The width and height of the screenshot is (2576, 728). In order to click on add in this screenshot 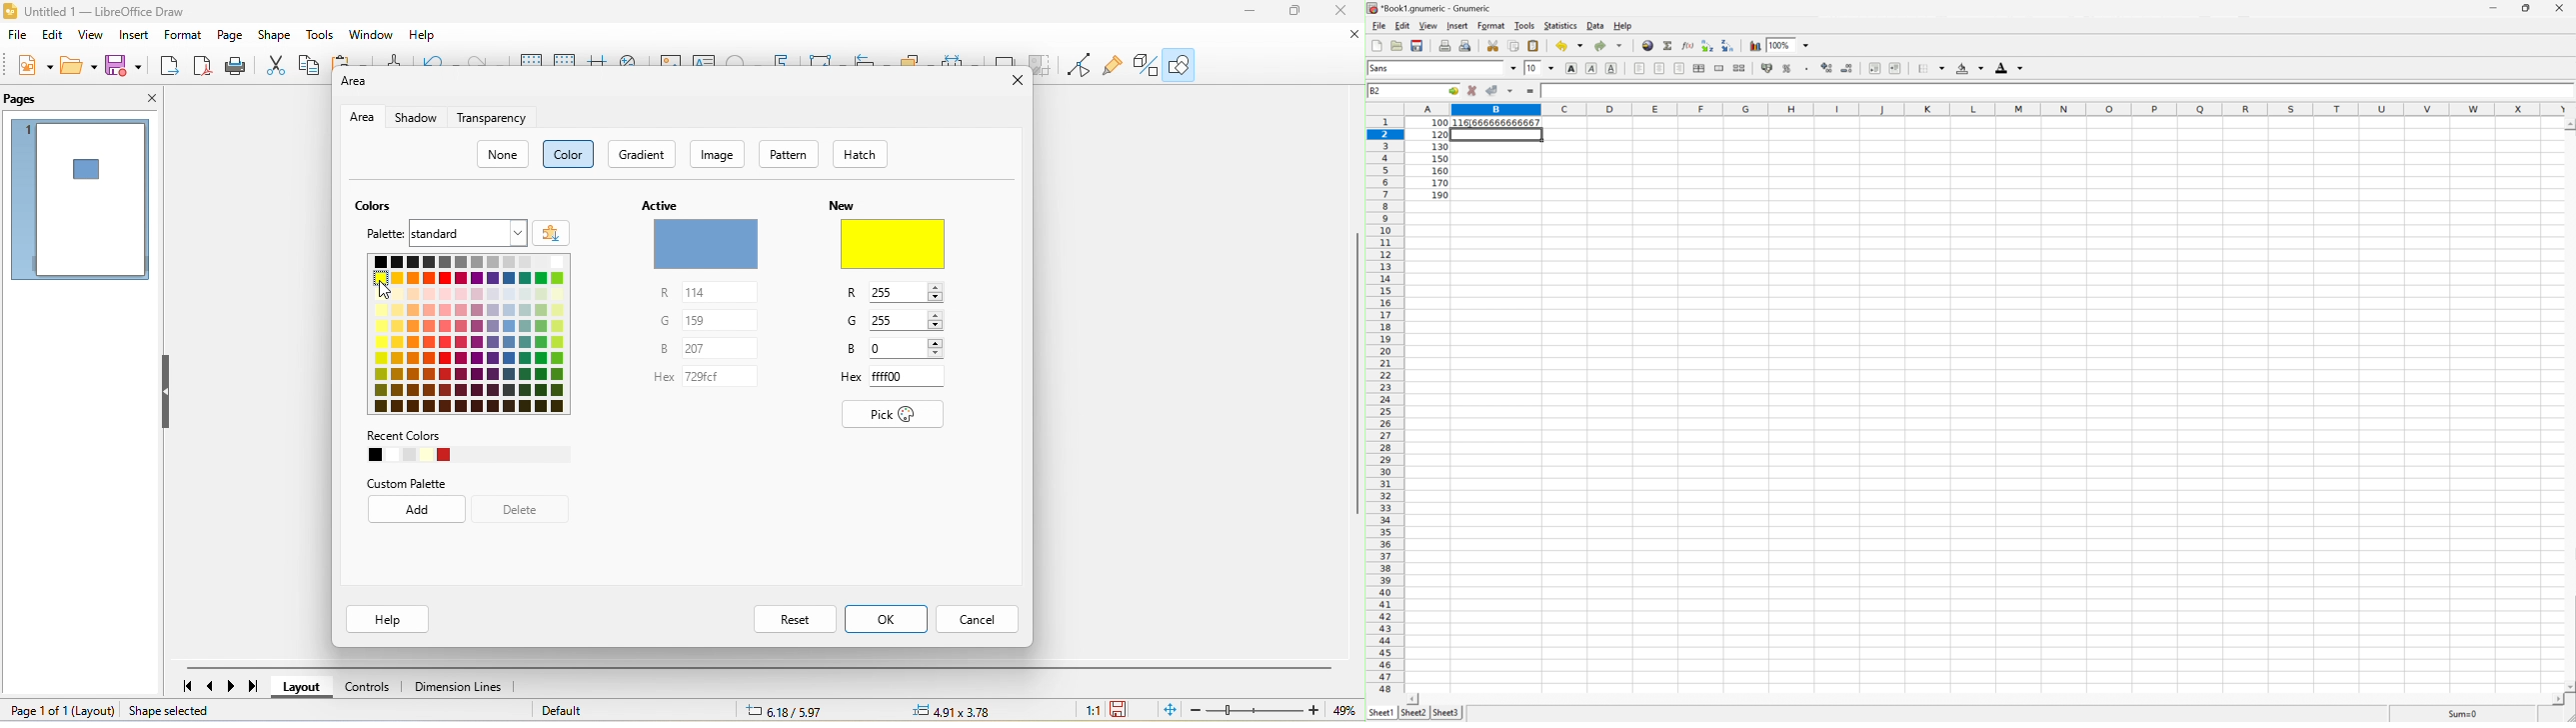, I will do `click(414, 511)`.